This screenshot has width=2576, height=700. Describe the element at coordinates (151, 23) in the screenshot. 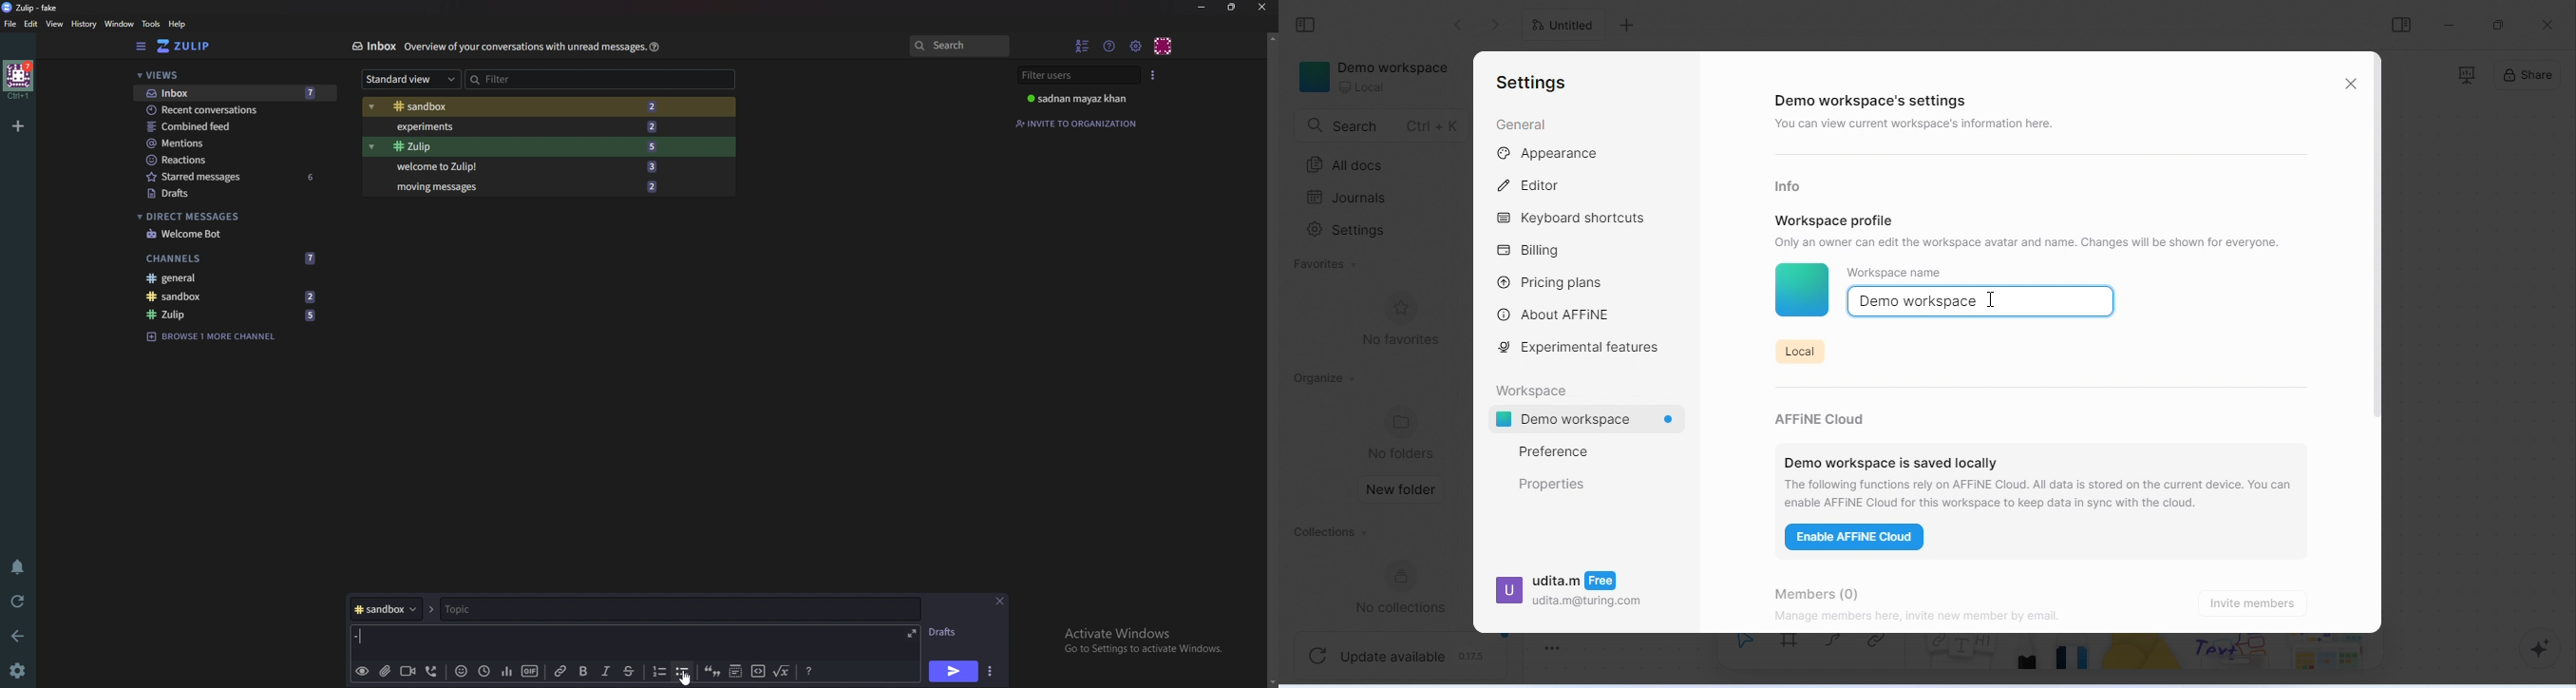

I see `Tools` at that location.